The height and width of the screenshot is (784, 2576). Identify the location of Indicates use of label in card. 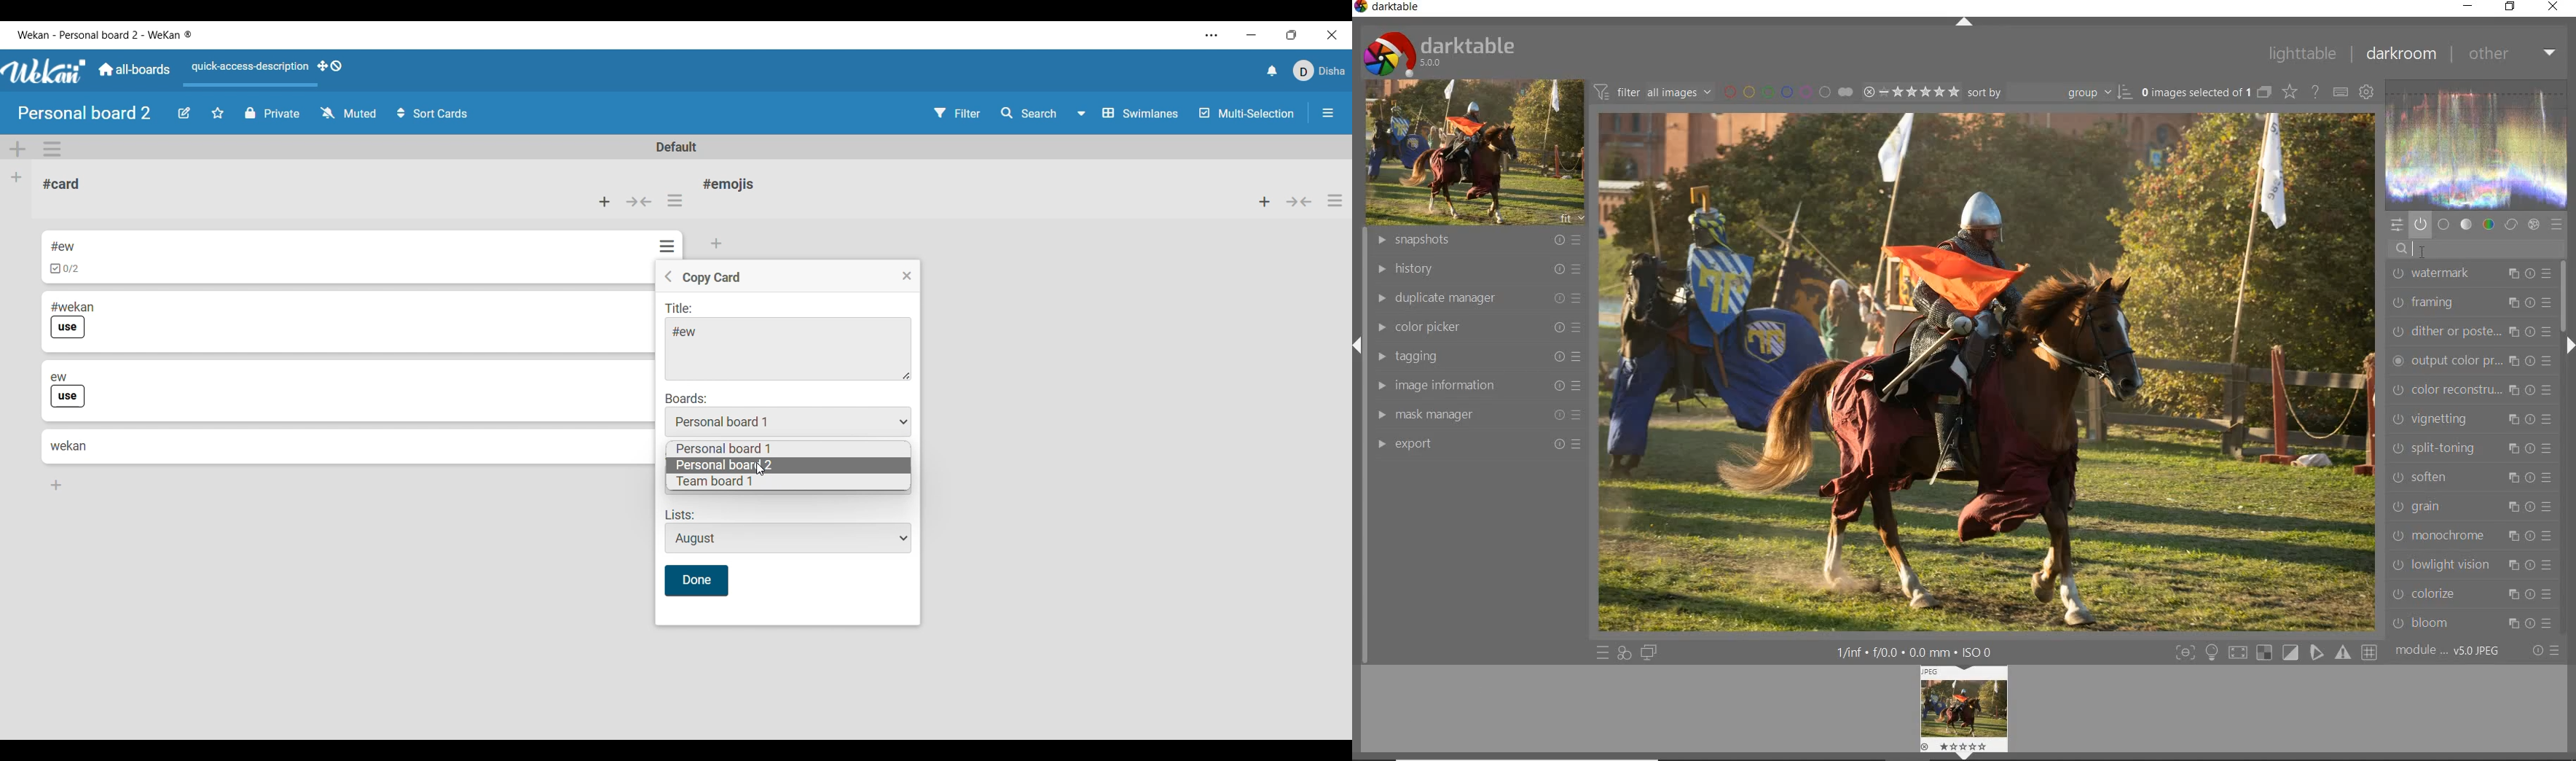
(68, 397).